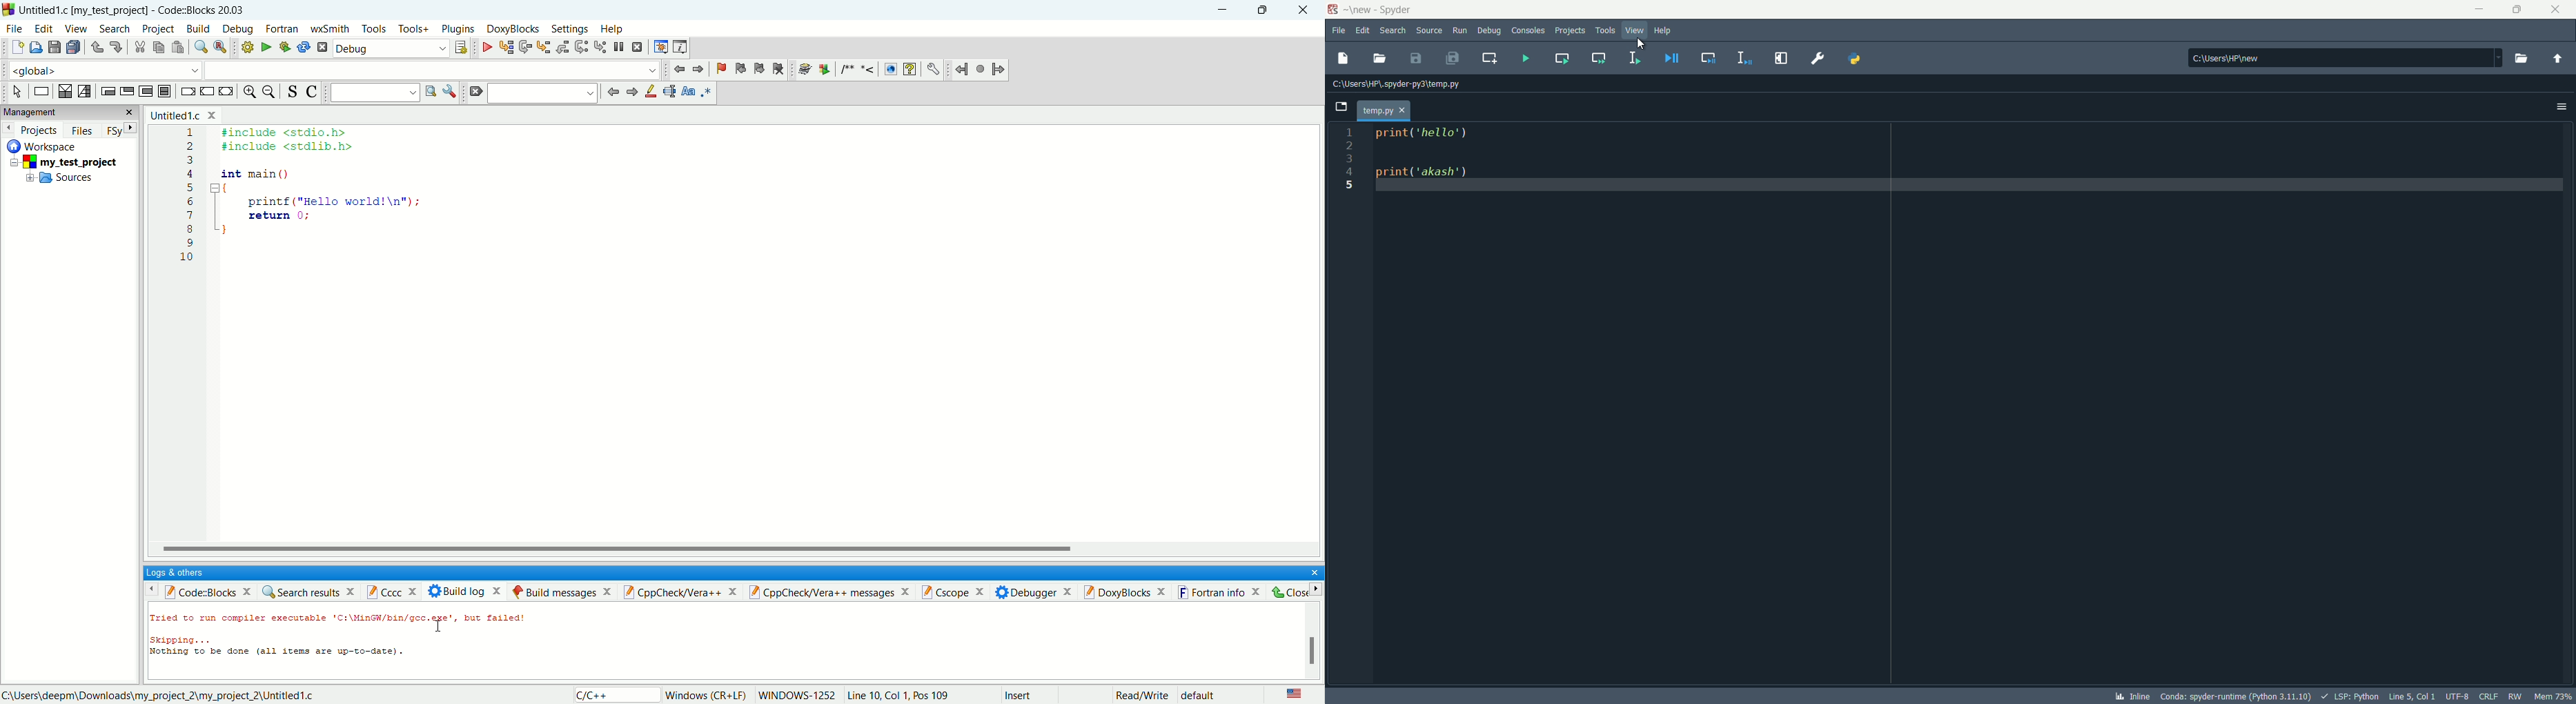 The height and width of the screenshot is (728, 2576). Describe the element at coordinates (395, 591) in the screenshot. I see `cccc` at that location.